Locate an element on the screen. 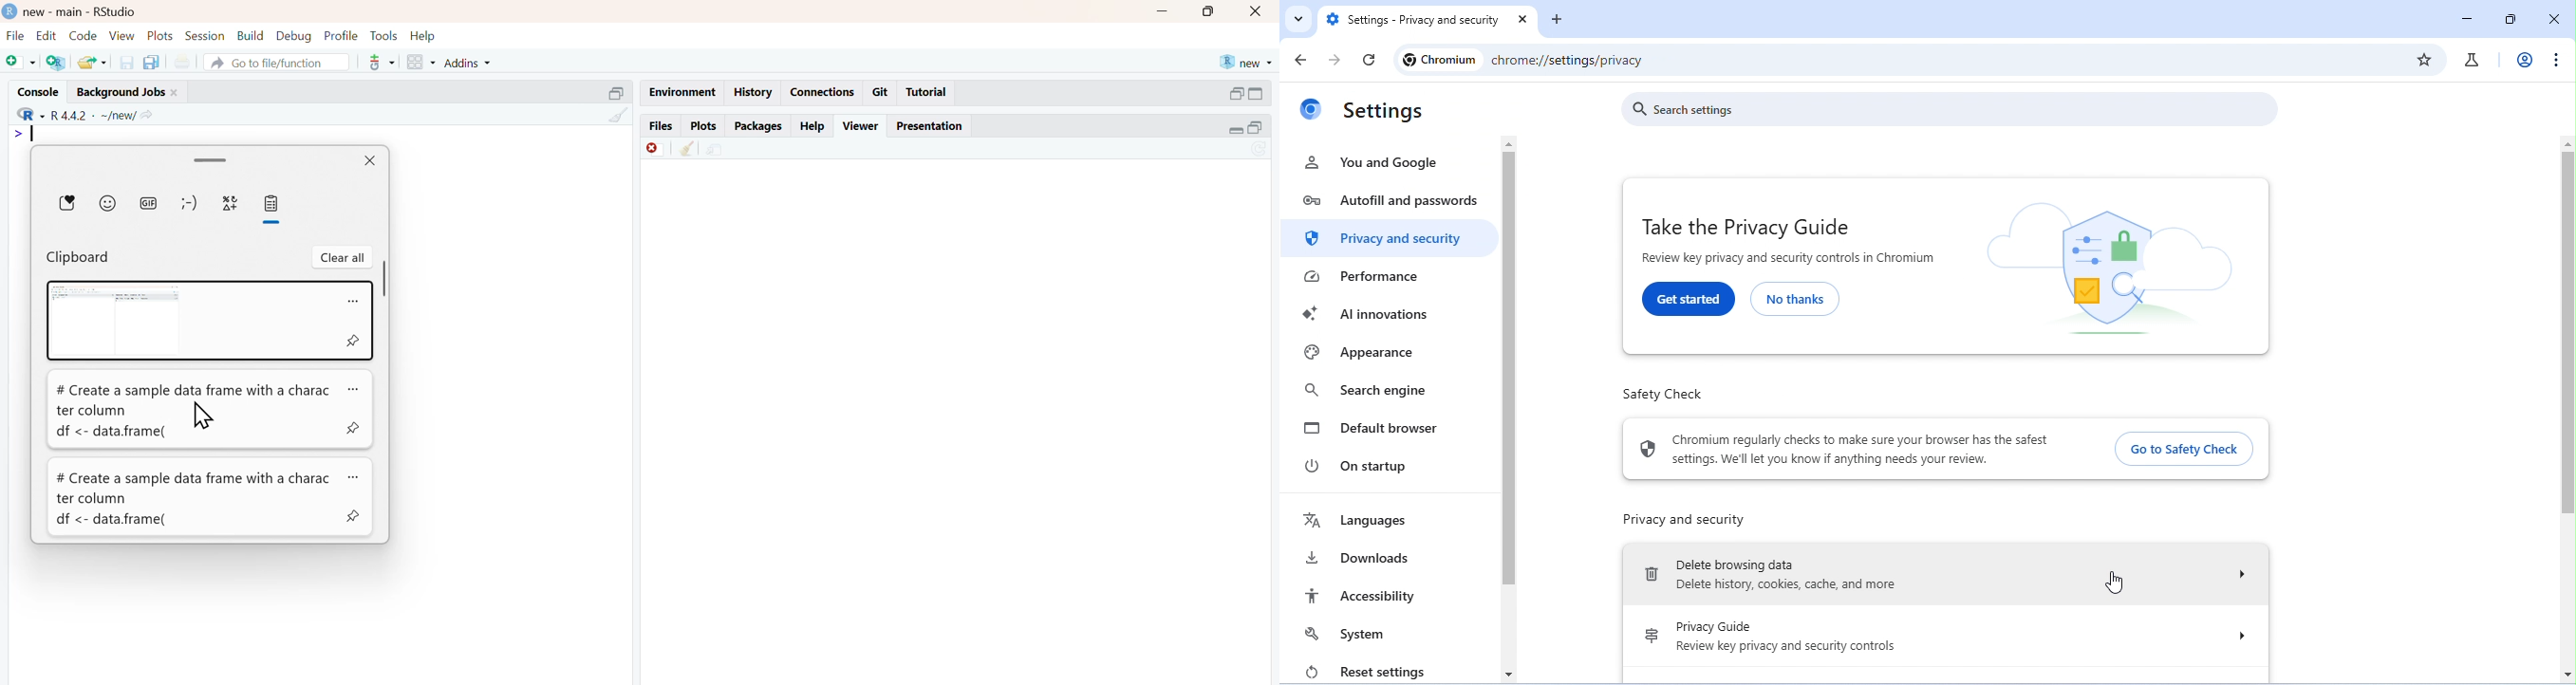 Image resolution: width=2576 pixels, height=700 pixels. R 4.4.2 ~/new/ is located at coordinates (94, 116).